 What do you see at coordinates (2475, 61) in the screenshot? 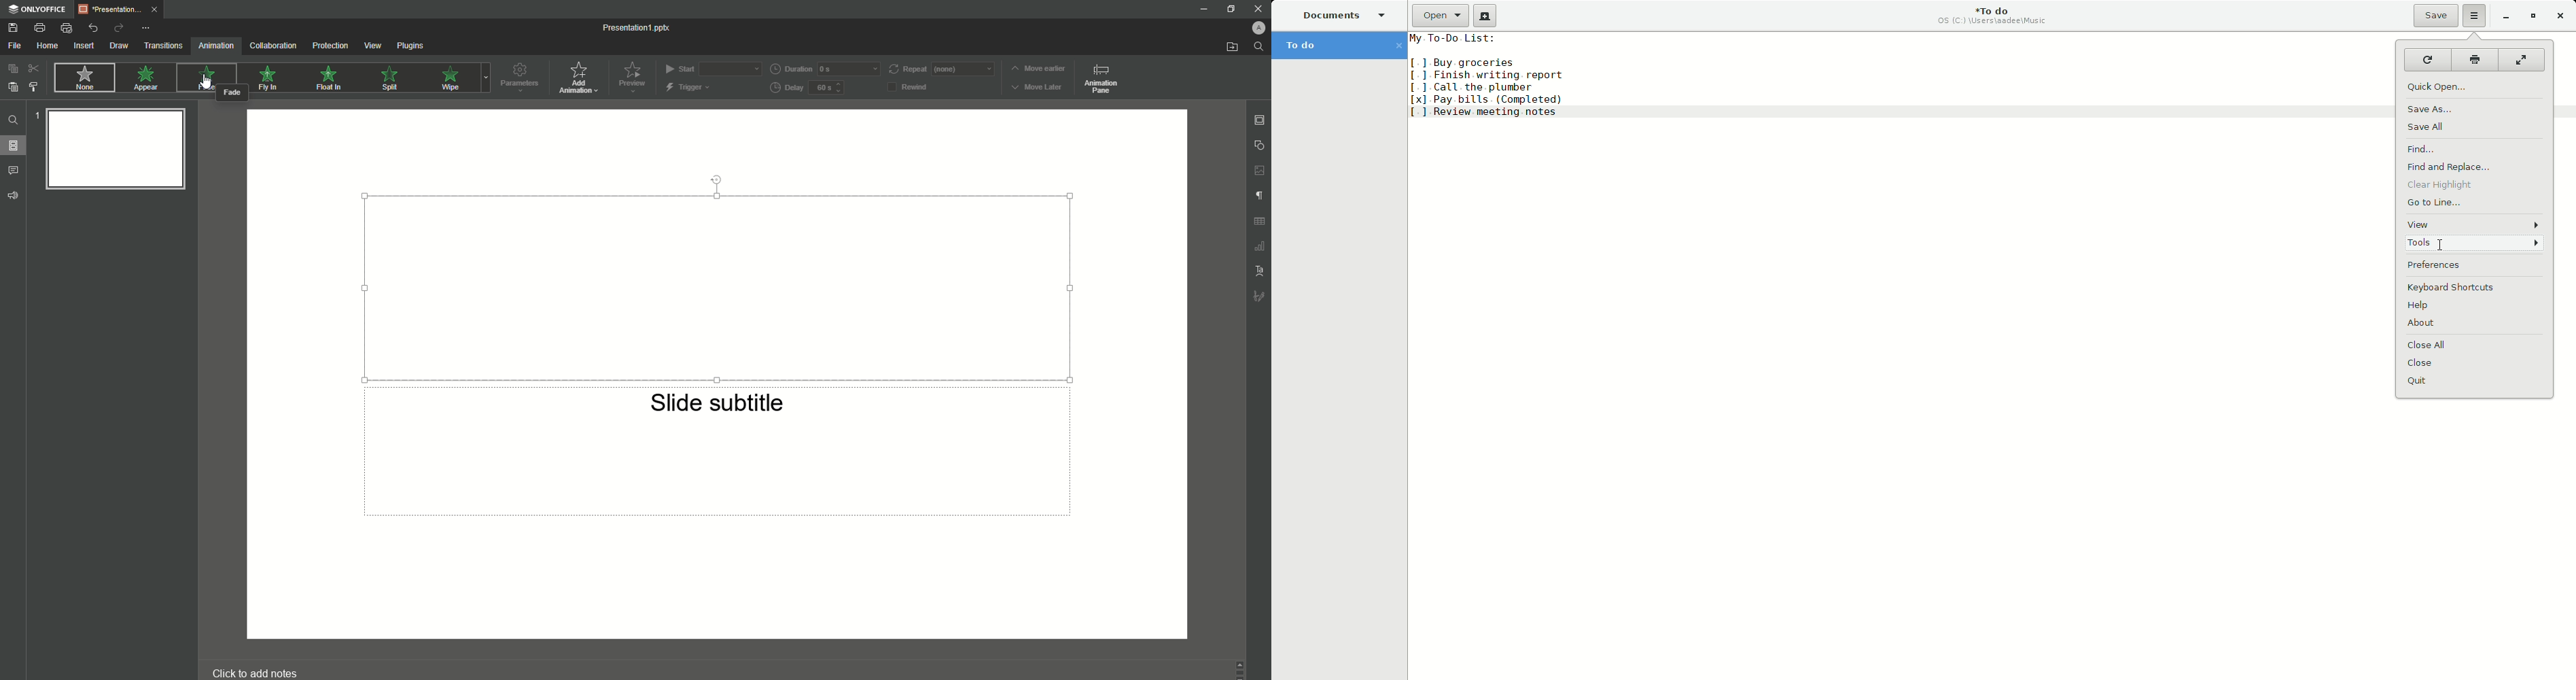
I see `Print` at bounding box center [2475, 61].